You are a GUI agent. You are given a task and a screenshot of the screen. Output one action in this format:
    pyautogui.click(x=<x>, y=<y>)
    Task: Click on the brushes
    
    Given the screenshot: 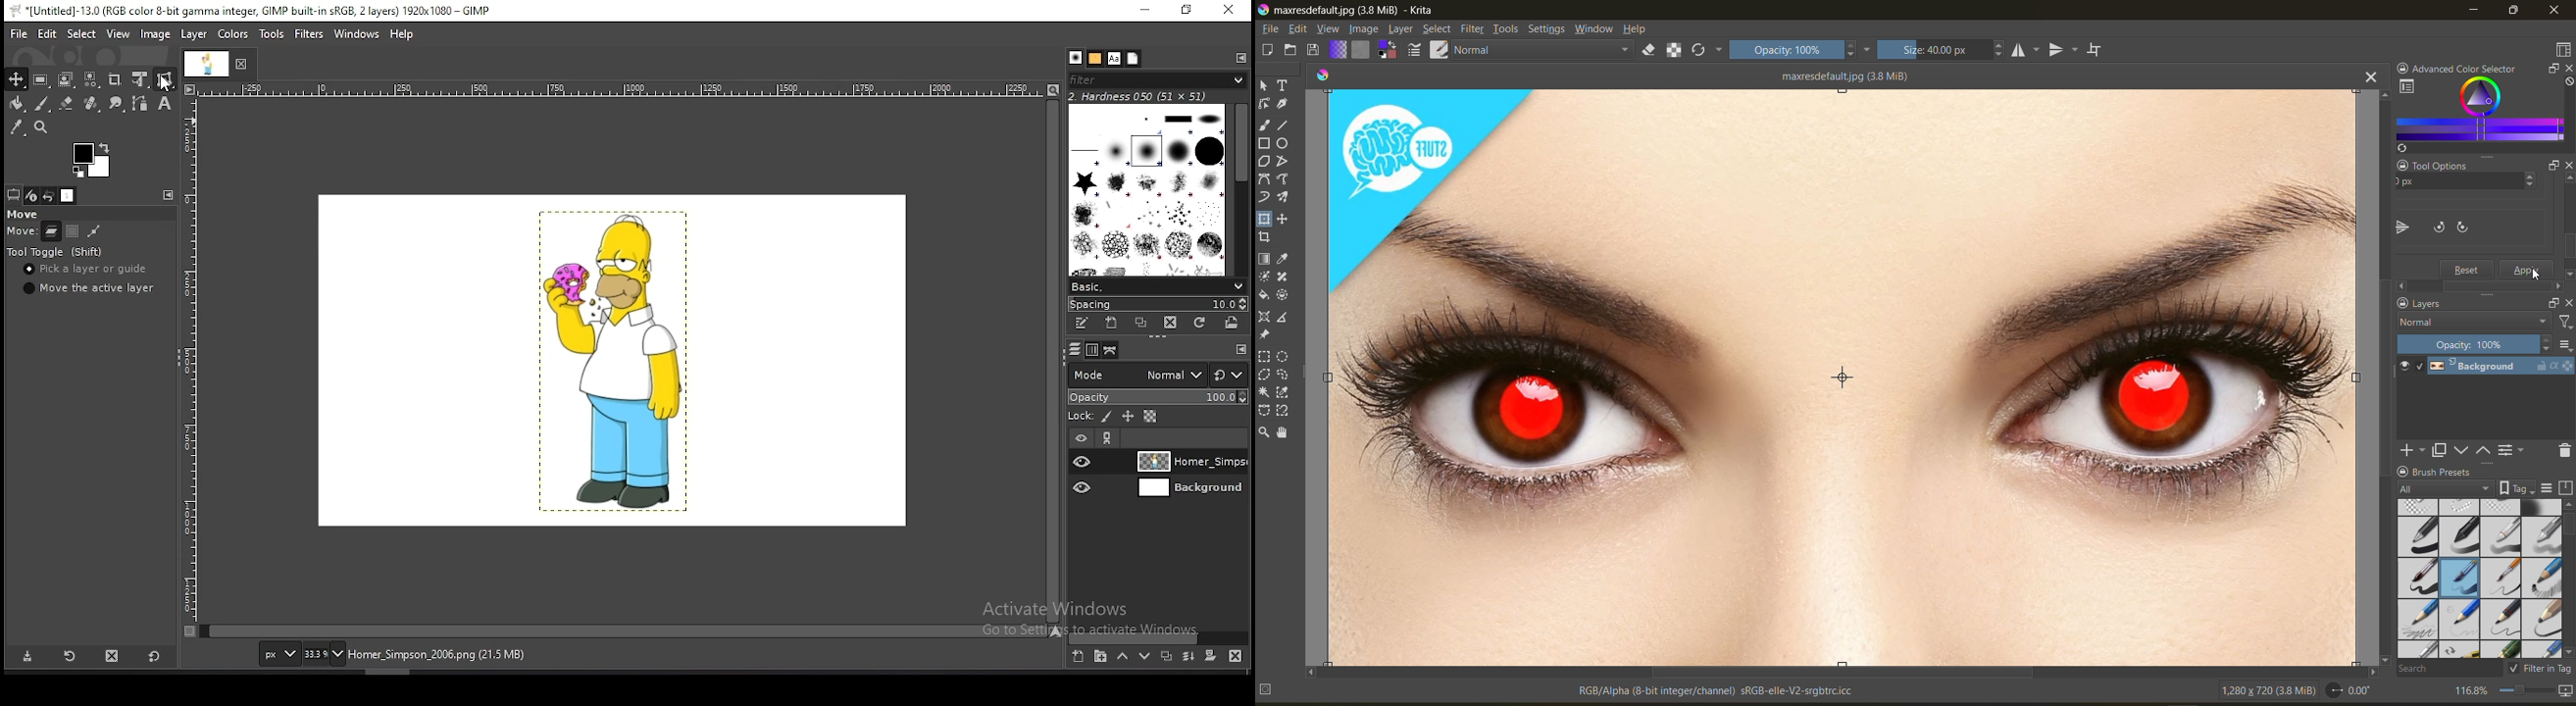 What is the action you would take?
    pyautogui.click(x=1076, y=59)
    